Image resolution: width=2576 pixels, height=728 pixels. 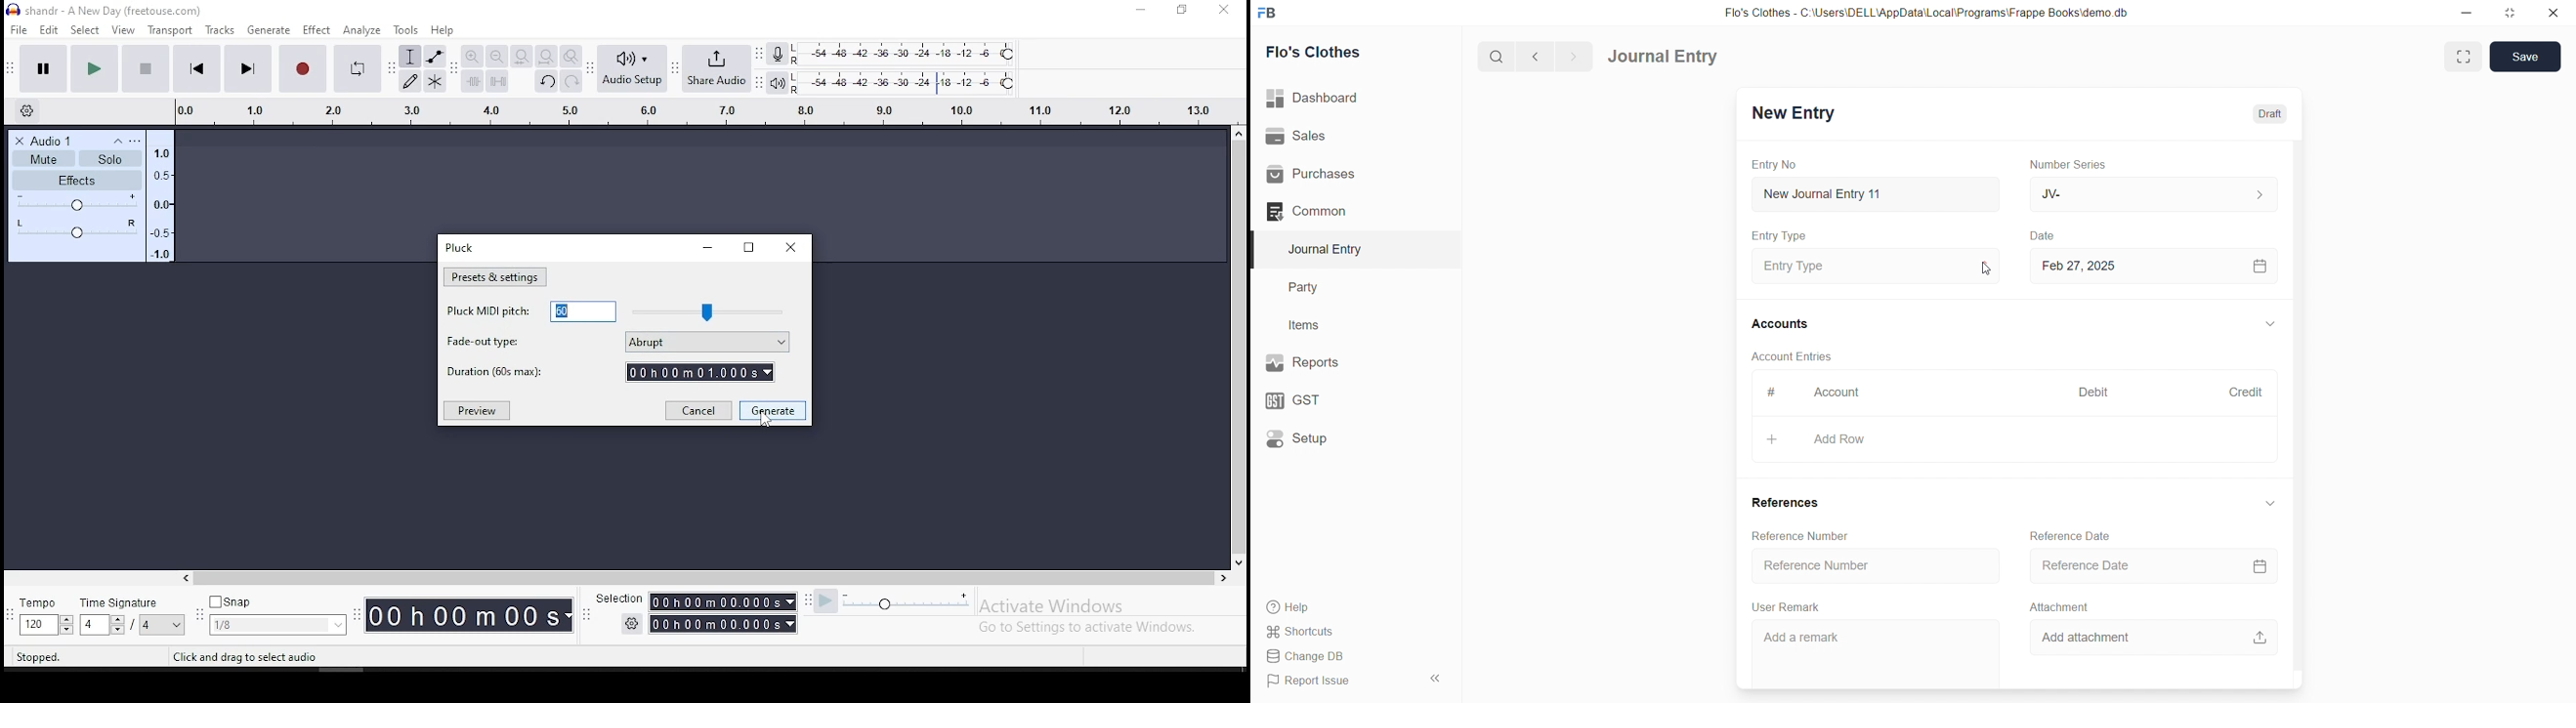 What do you see at coordinates (248, 68) in the screenshot?
I see `skip to end` at bounding box center [248, 68].